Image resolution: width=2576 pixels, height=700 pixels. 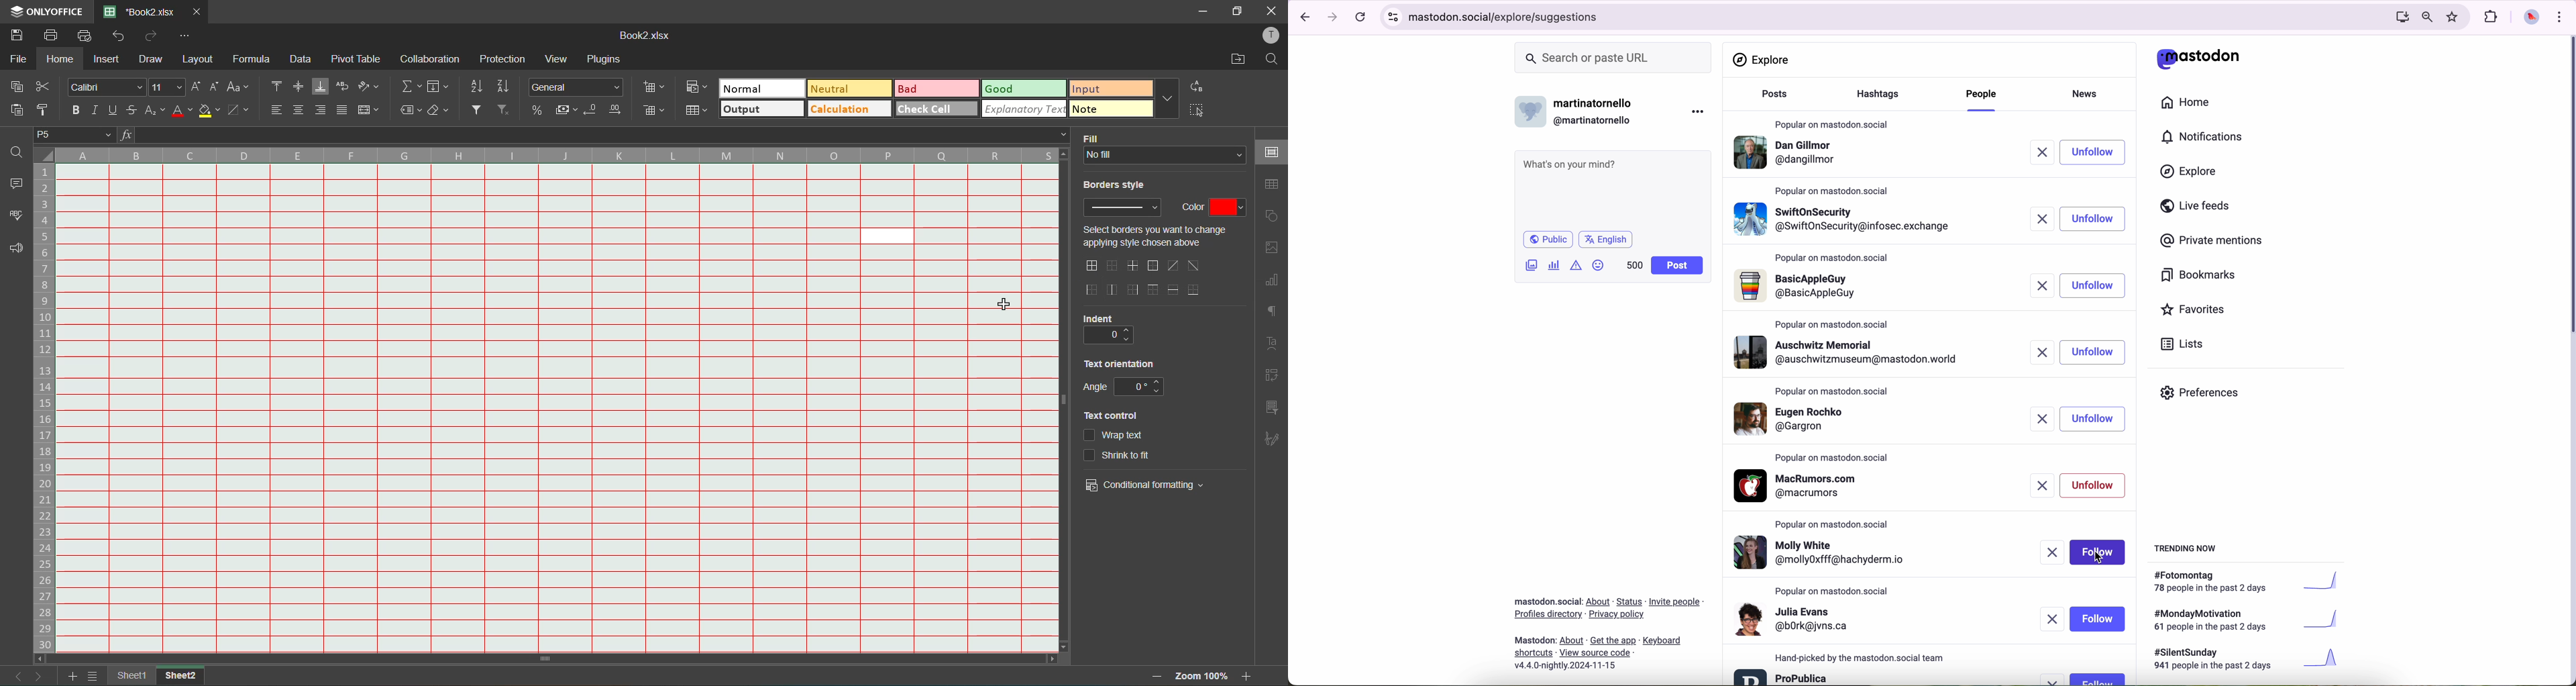 What do you see at coordinates (2212, 241) in the screenshot?
I see `private mentions` at bounding box center [2212, 241].